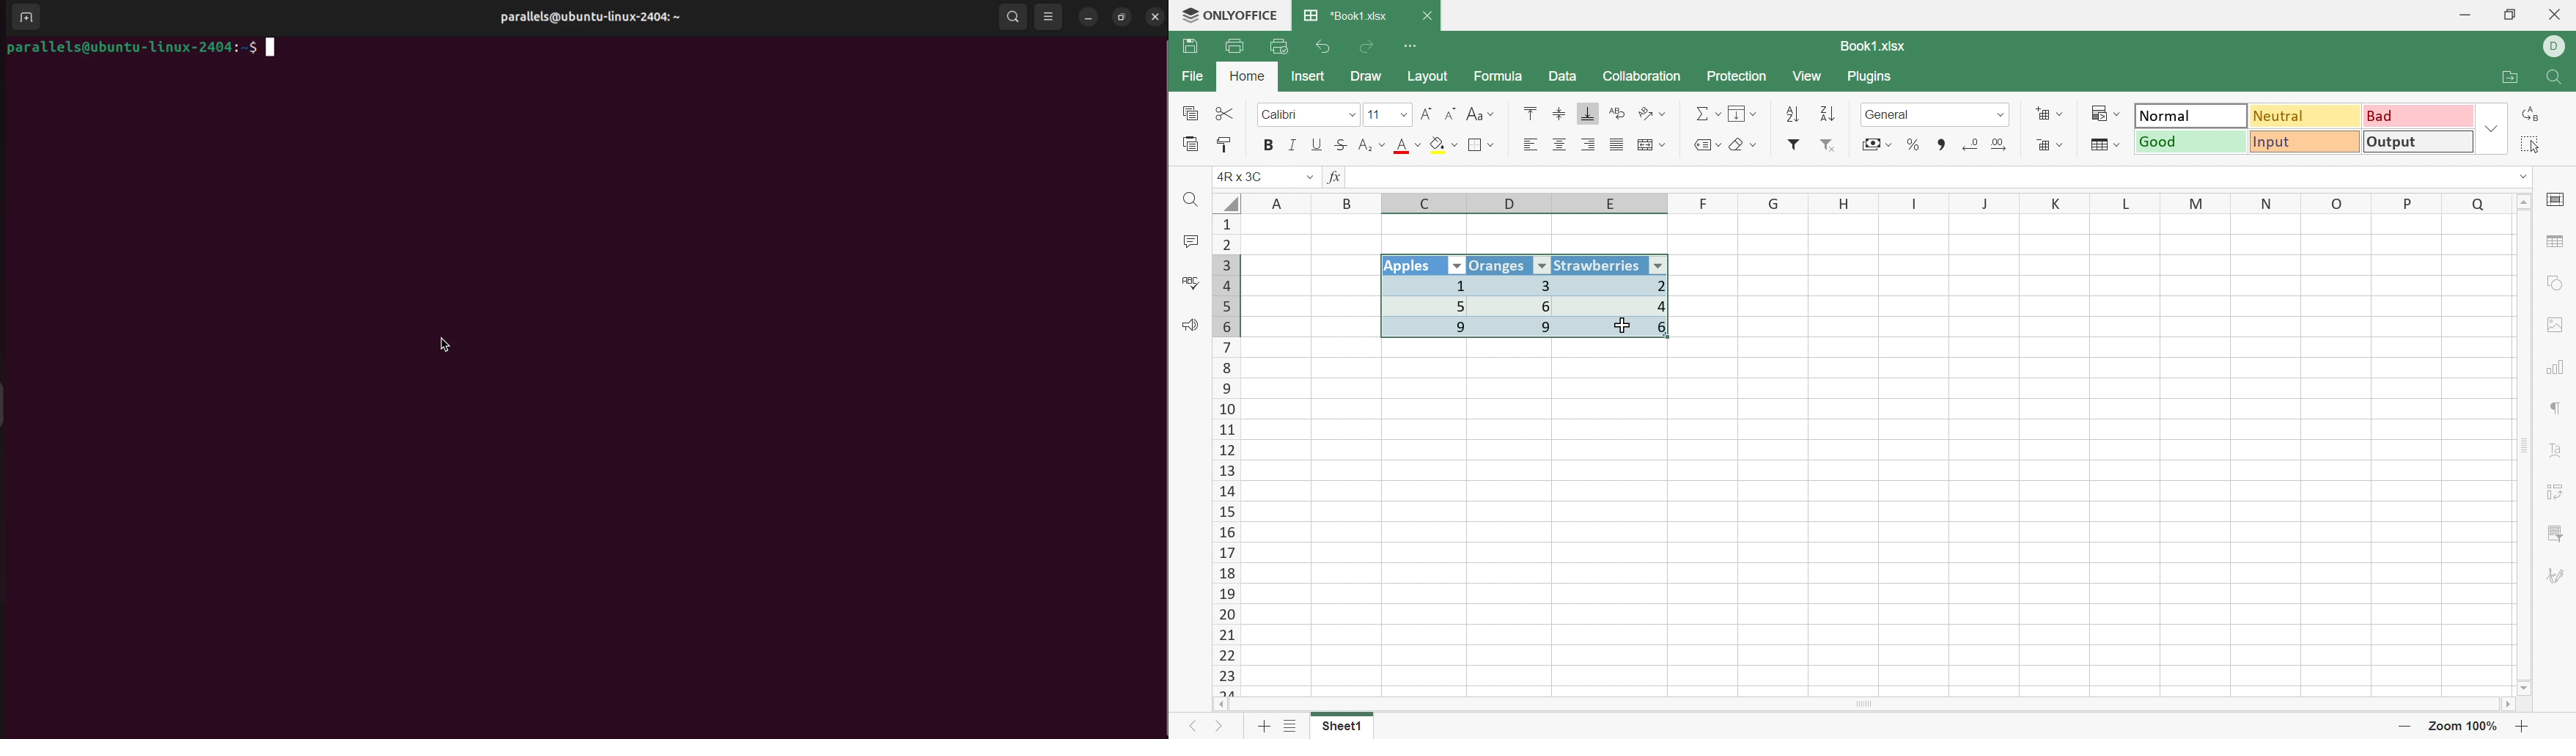 The width and height of the screenshot is (2576, 756). I want to click on 9, so click(1520, 328).